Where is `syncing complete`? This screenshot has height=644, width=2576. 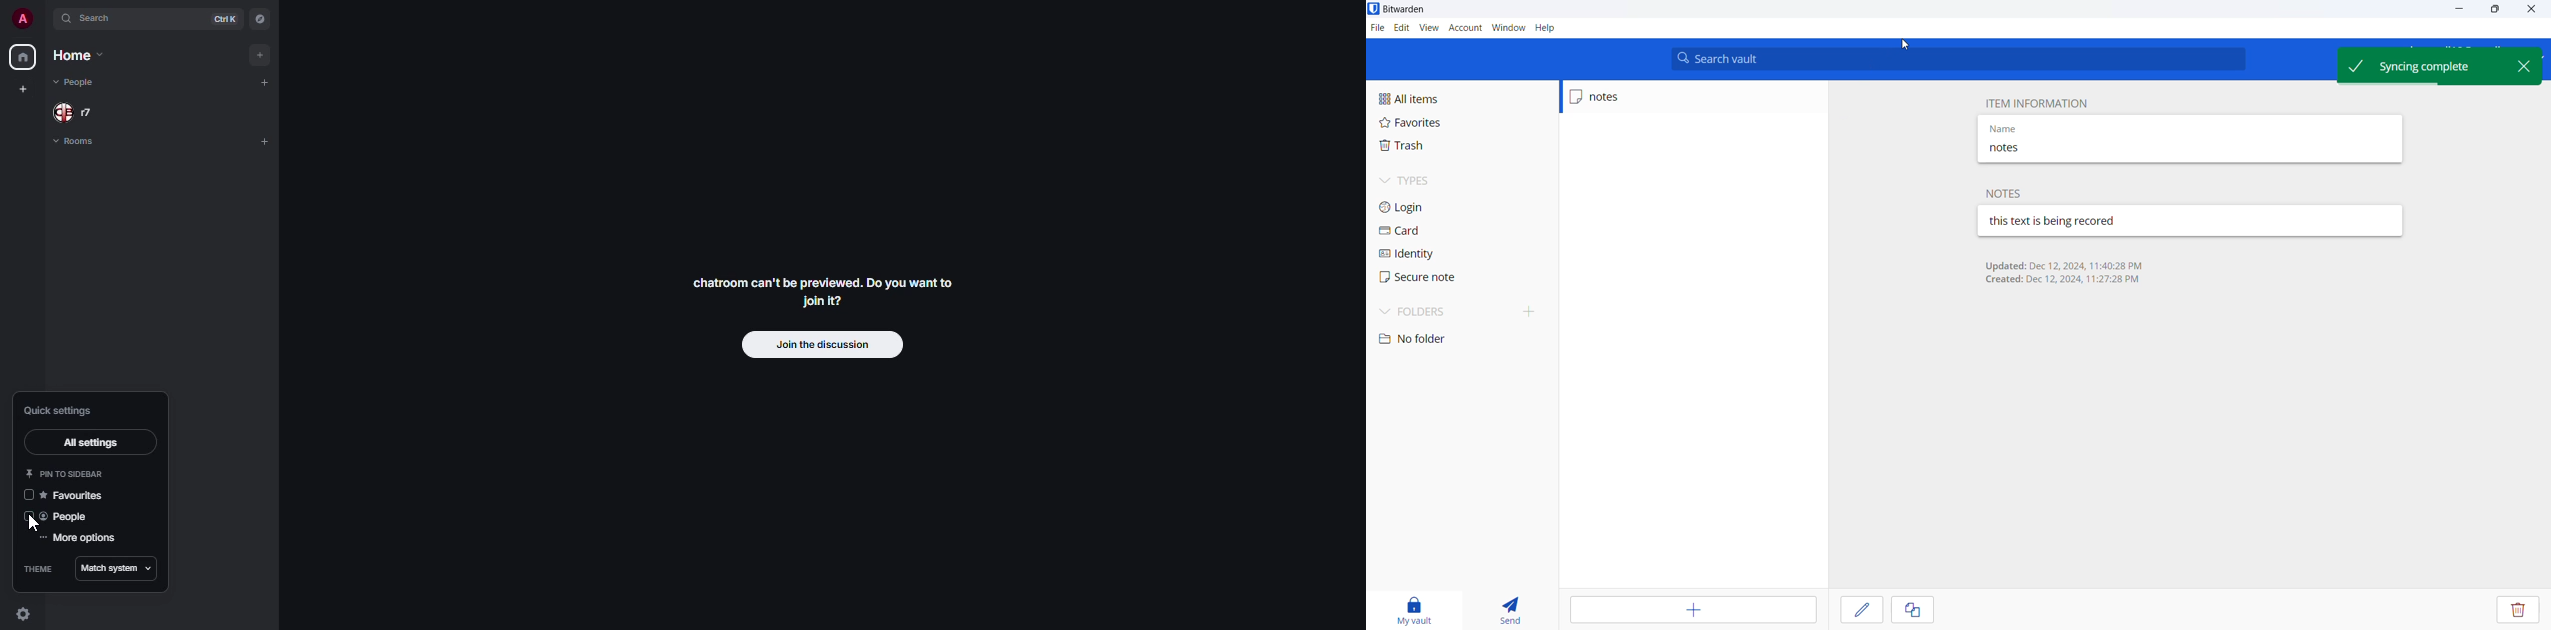
syncing complete is located at coordinates (2422, 64).